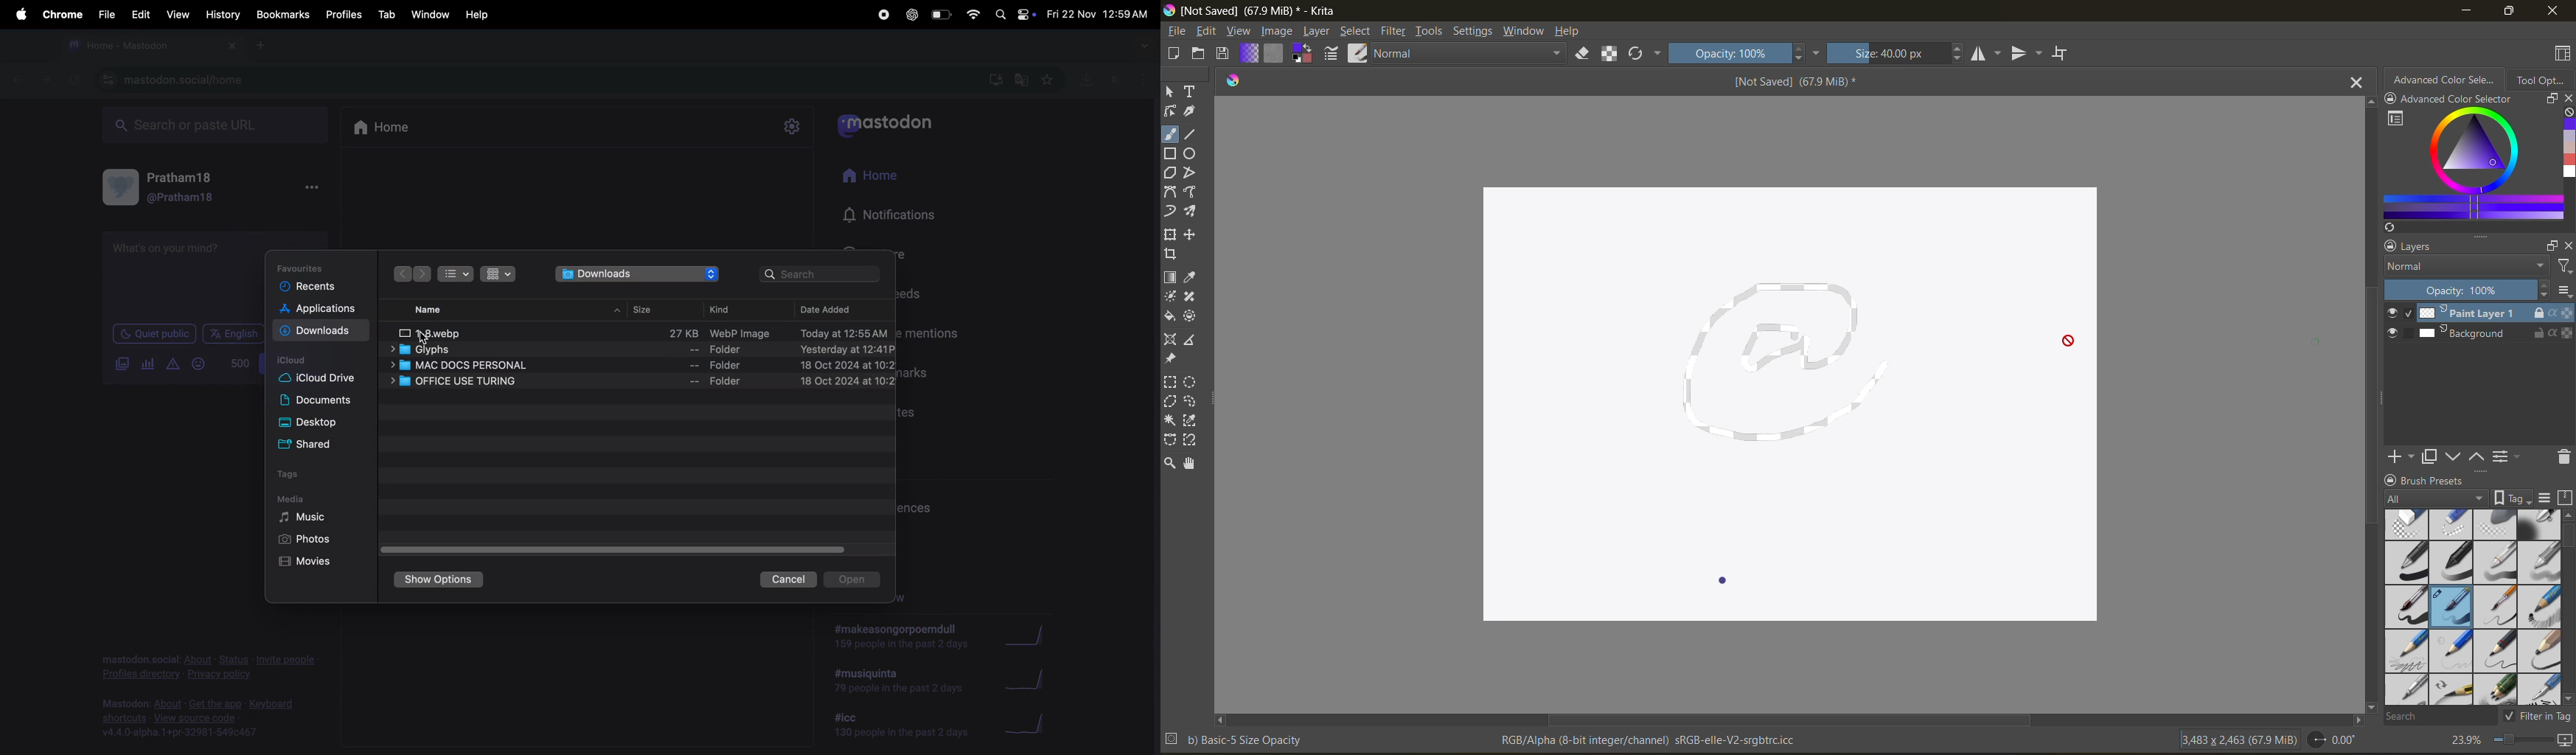 Image resolution: width=2576 pixels, height=756 pixels. Describe the element at coordinates (424, 273) in the screenshot. I see `backward` at that location.